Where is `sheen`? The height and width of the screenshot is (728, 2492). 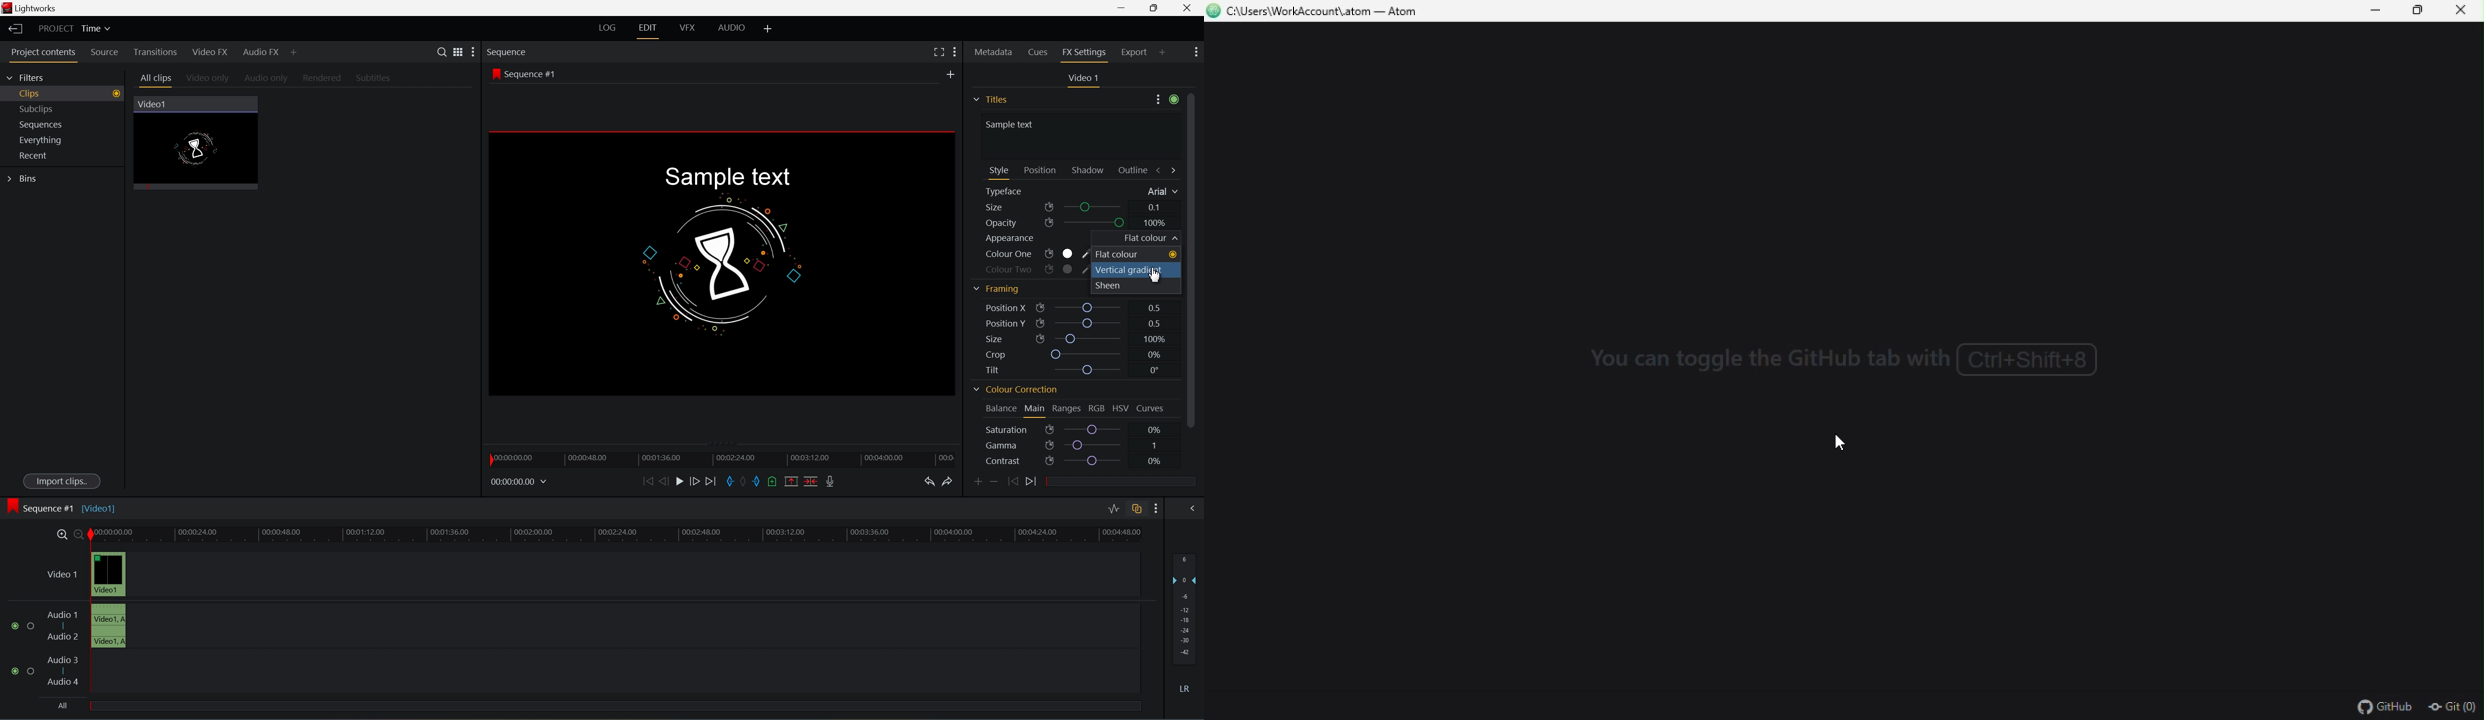
sheen is located at coordinates (1117, 285).